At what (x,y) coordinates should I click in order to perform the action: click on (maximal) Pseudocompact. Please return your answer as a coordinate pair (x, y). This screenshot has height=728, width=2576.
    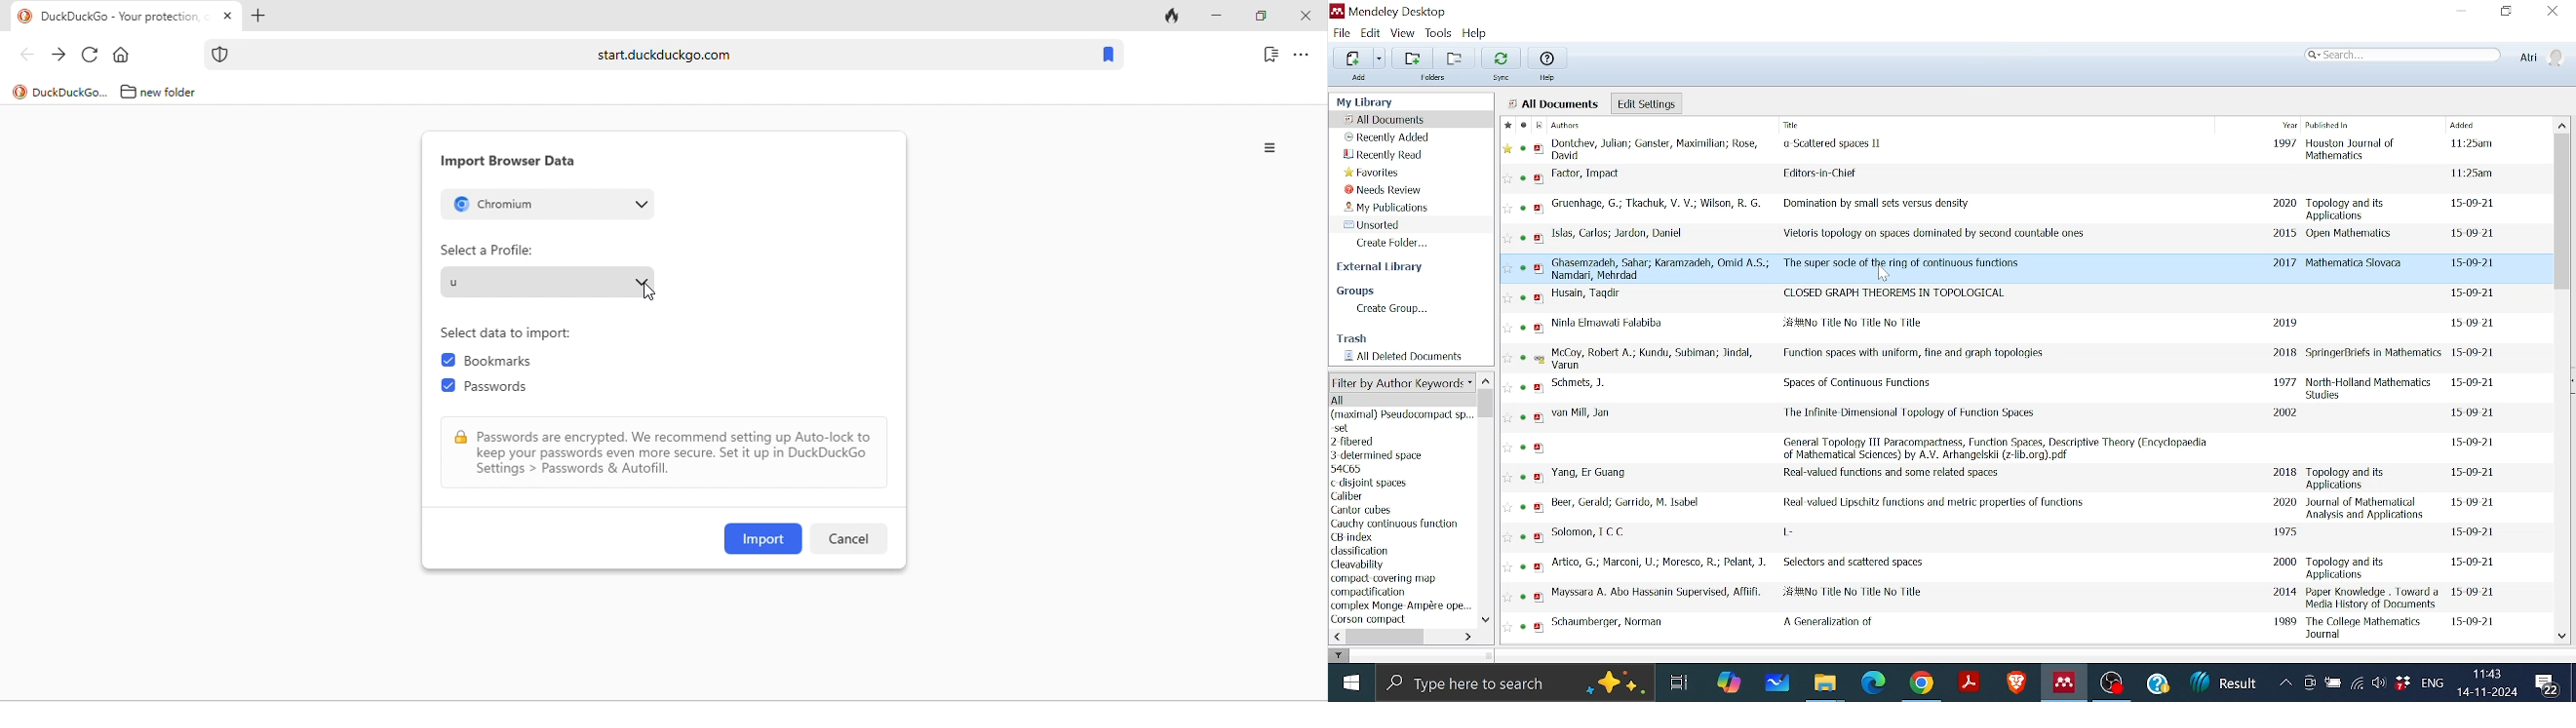
    Looking at the image, I should click on (1401, 420).